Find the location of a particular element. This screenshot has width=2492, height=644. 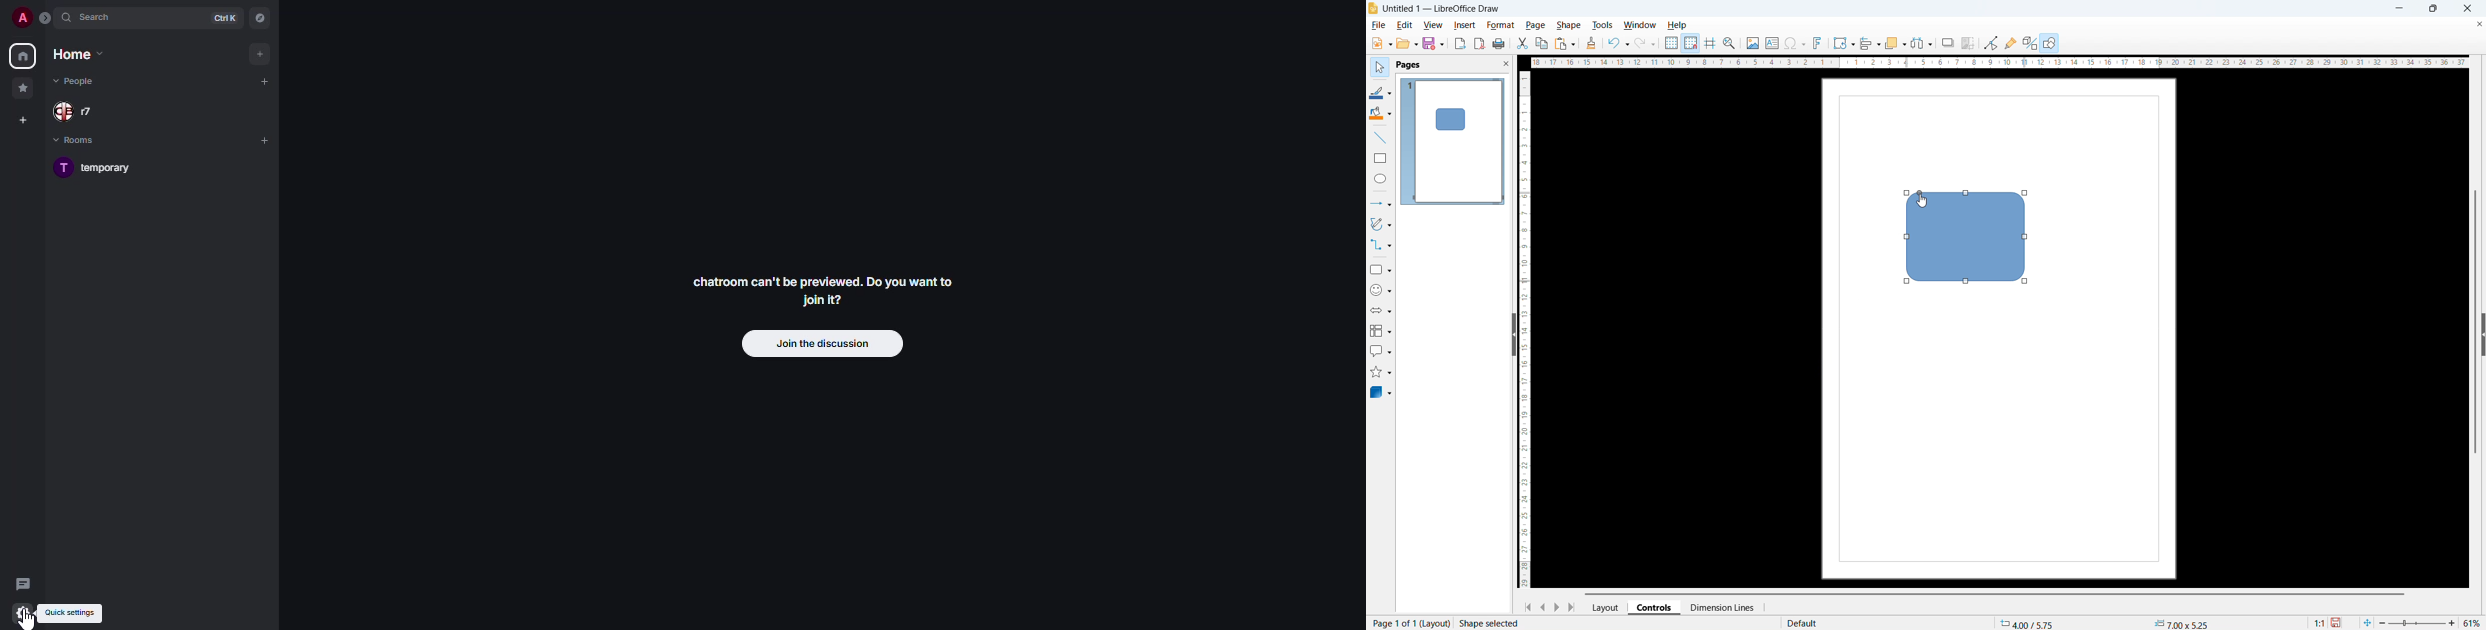

Background colour  is located at coordinates (1381, 114).